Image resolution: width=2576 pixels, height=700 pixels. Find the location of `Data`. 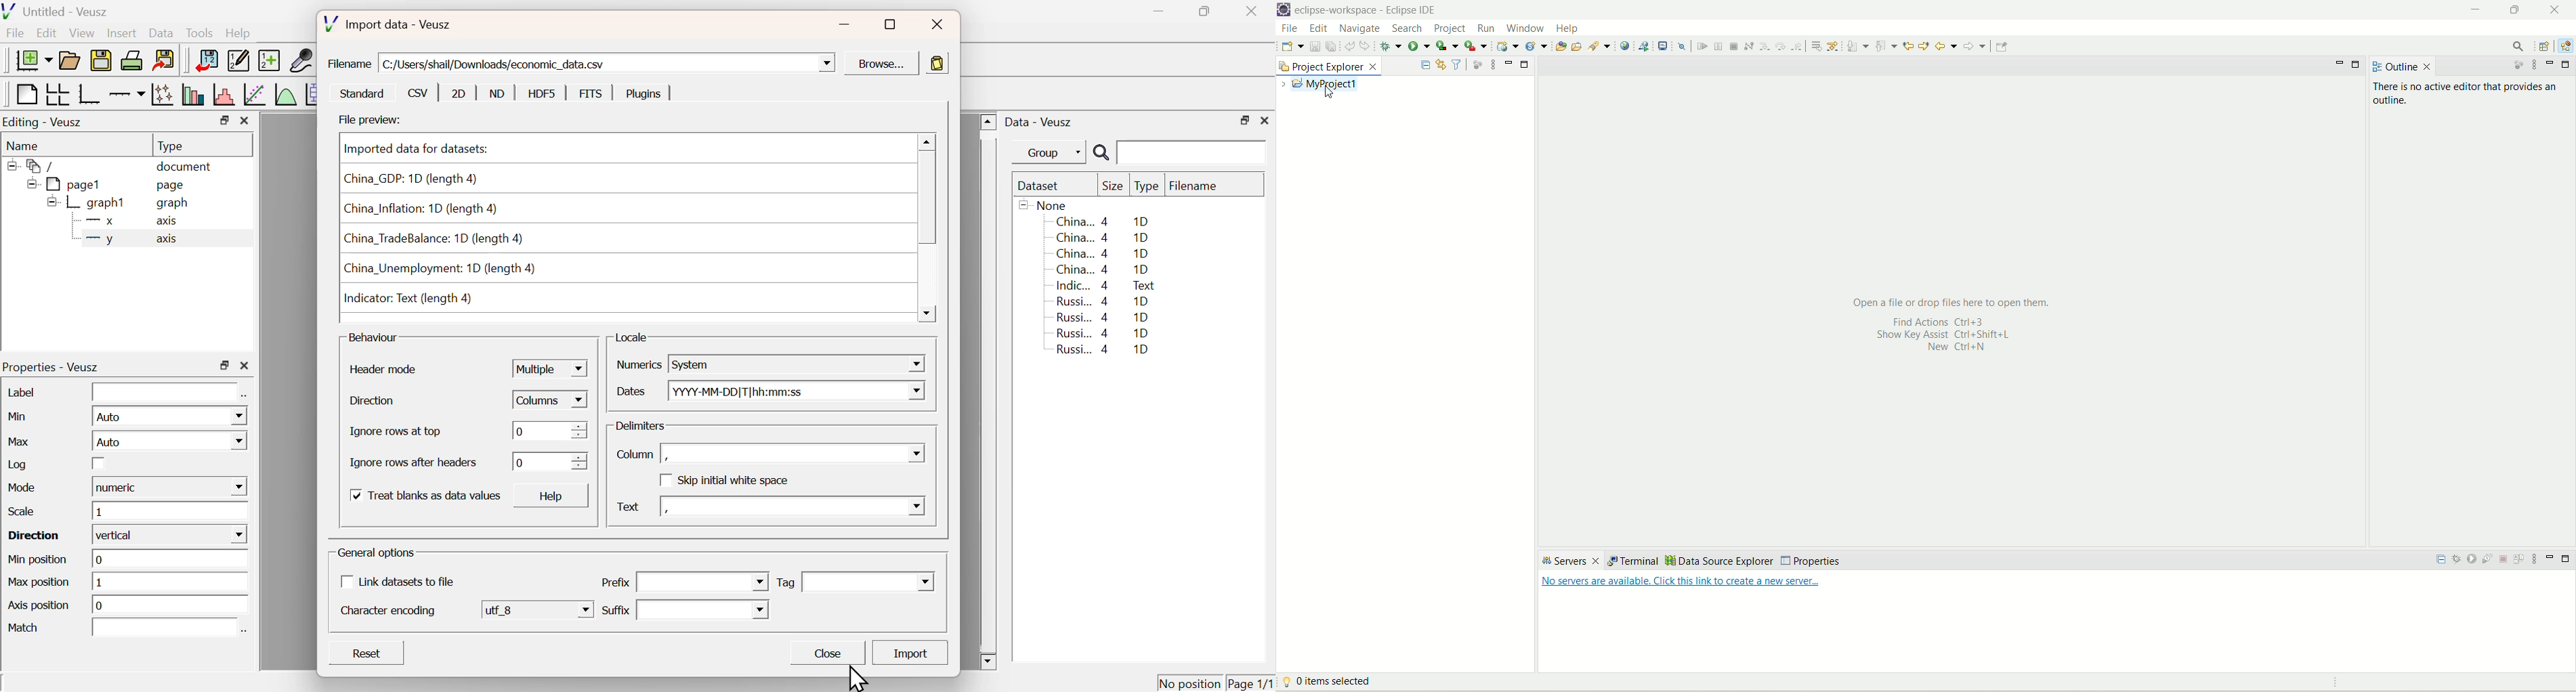

Data is located at coordinates (161, 33).